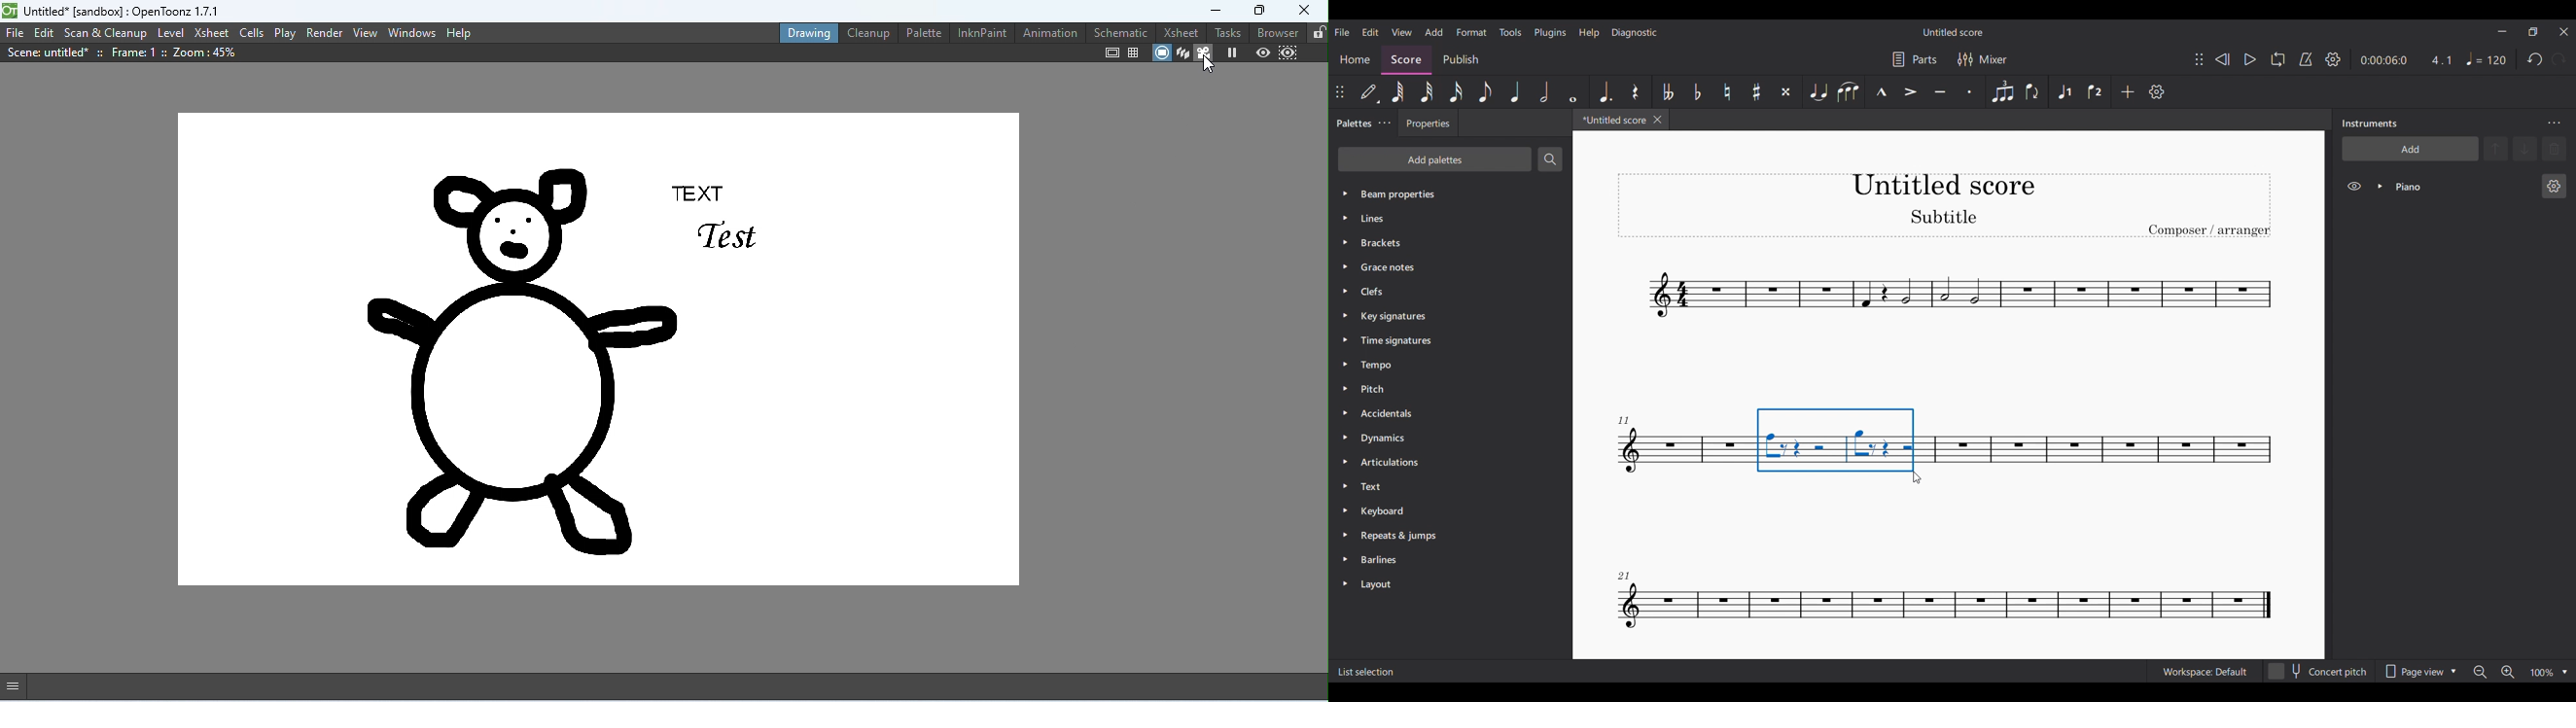  Describe the element at coordinates (1668, 92) in the screenshot. I see `Toggle double flat` at that location.